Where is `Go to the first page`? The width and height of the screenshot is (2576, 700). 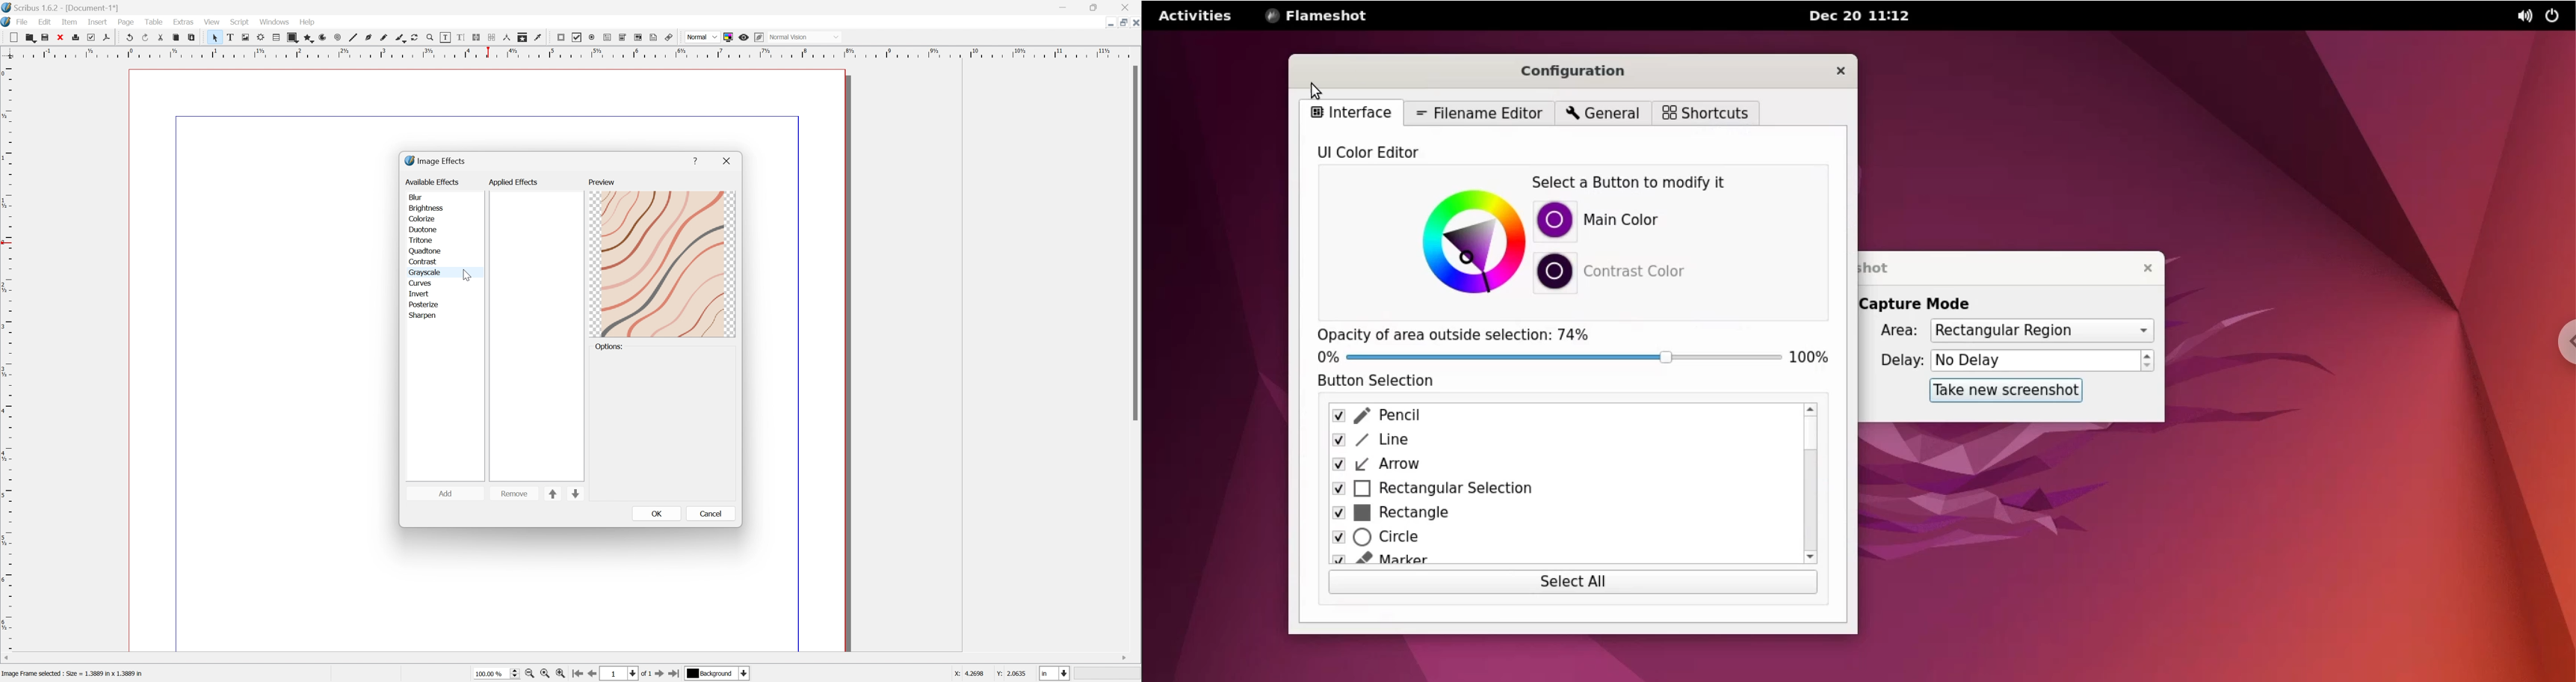 Go to the first page is located at coordinates (579, 675).